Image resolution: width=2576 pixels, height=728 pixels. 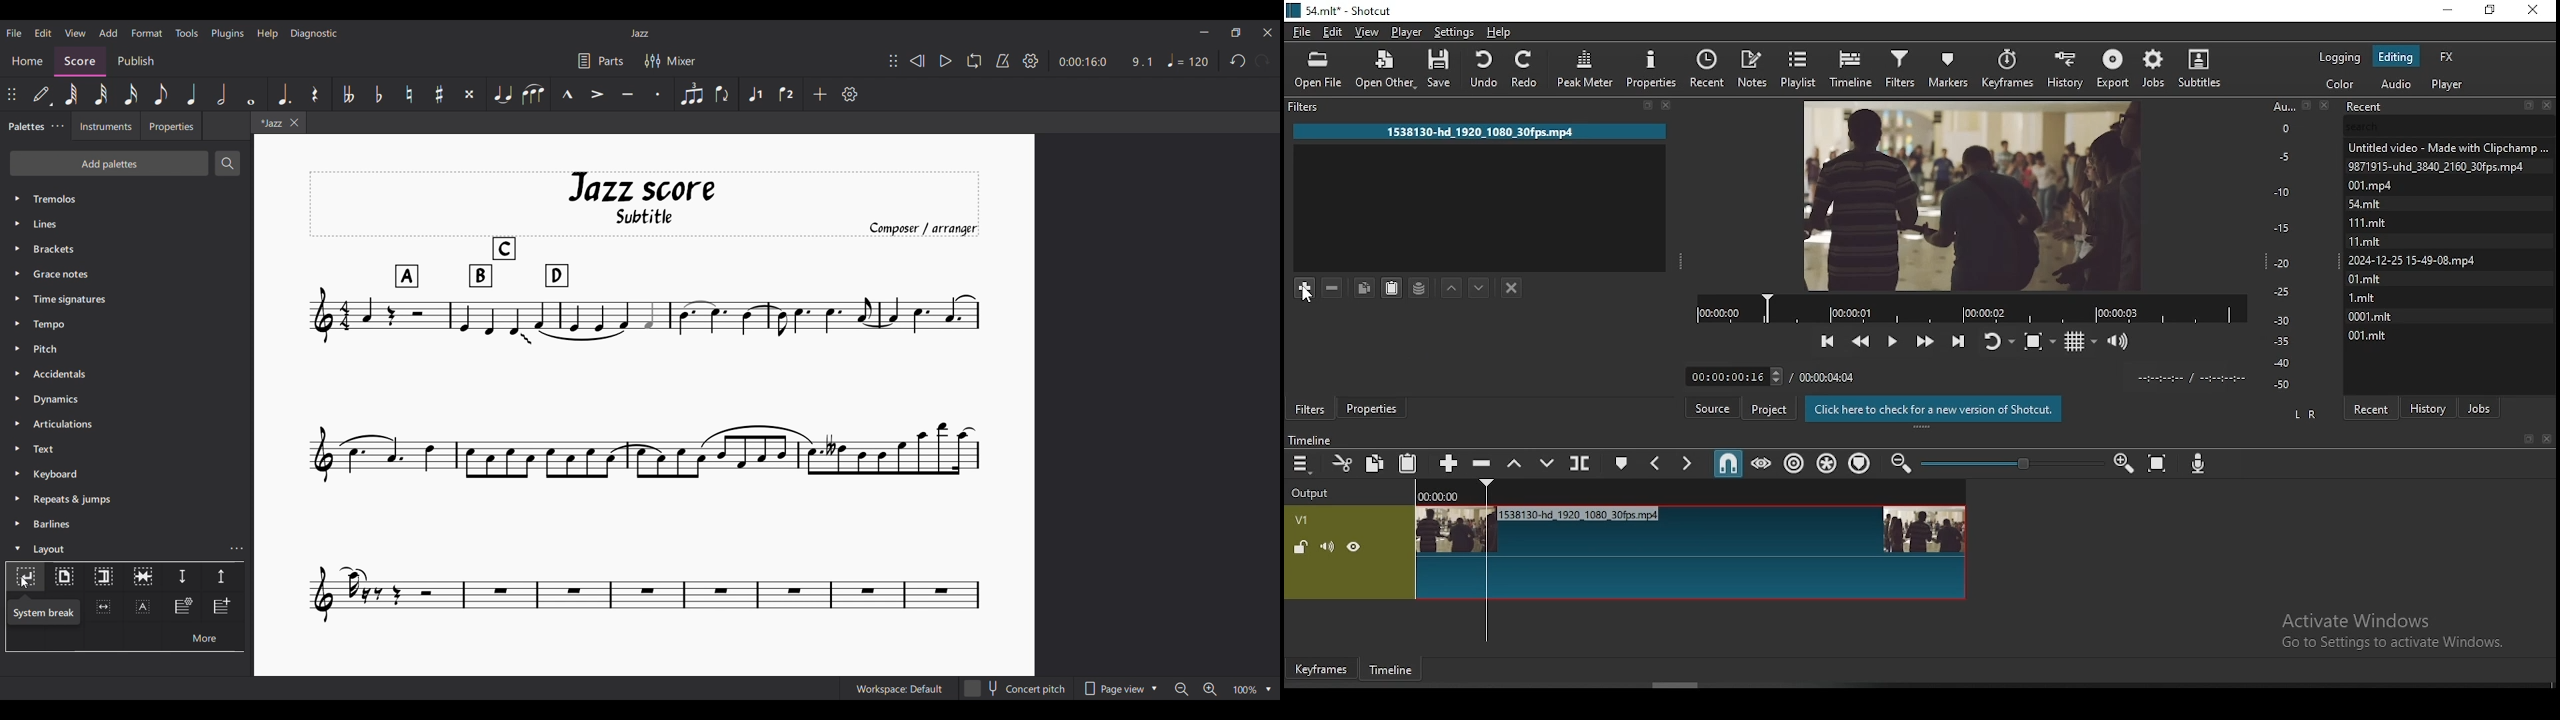 I want to click on 16th note, so click(x=130, y=94).